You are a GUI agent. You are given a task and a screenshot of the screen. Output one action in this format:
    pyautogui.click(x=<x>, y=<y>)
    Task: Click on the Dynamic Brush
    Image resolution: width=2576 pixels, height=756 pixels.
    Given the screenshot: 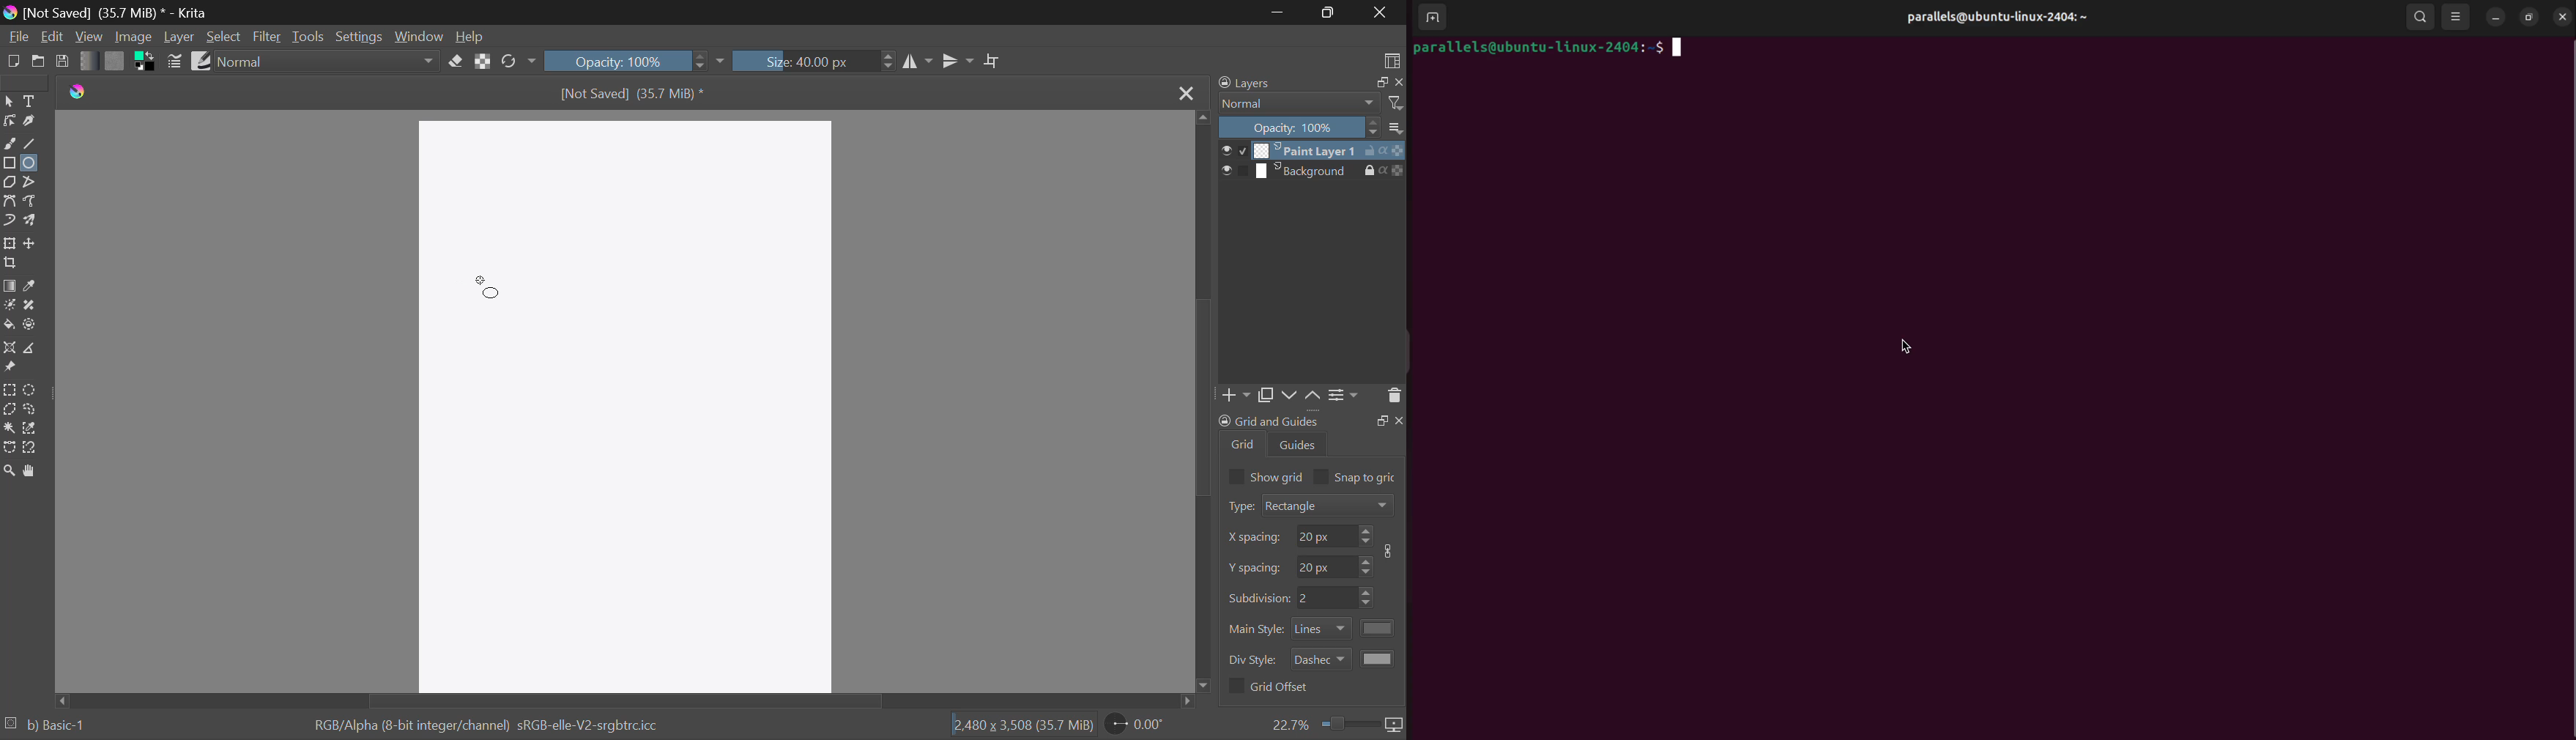 What is the action you would take?
    pyautogui.click(x=10, y=221)
    